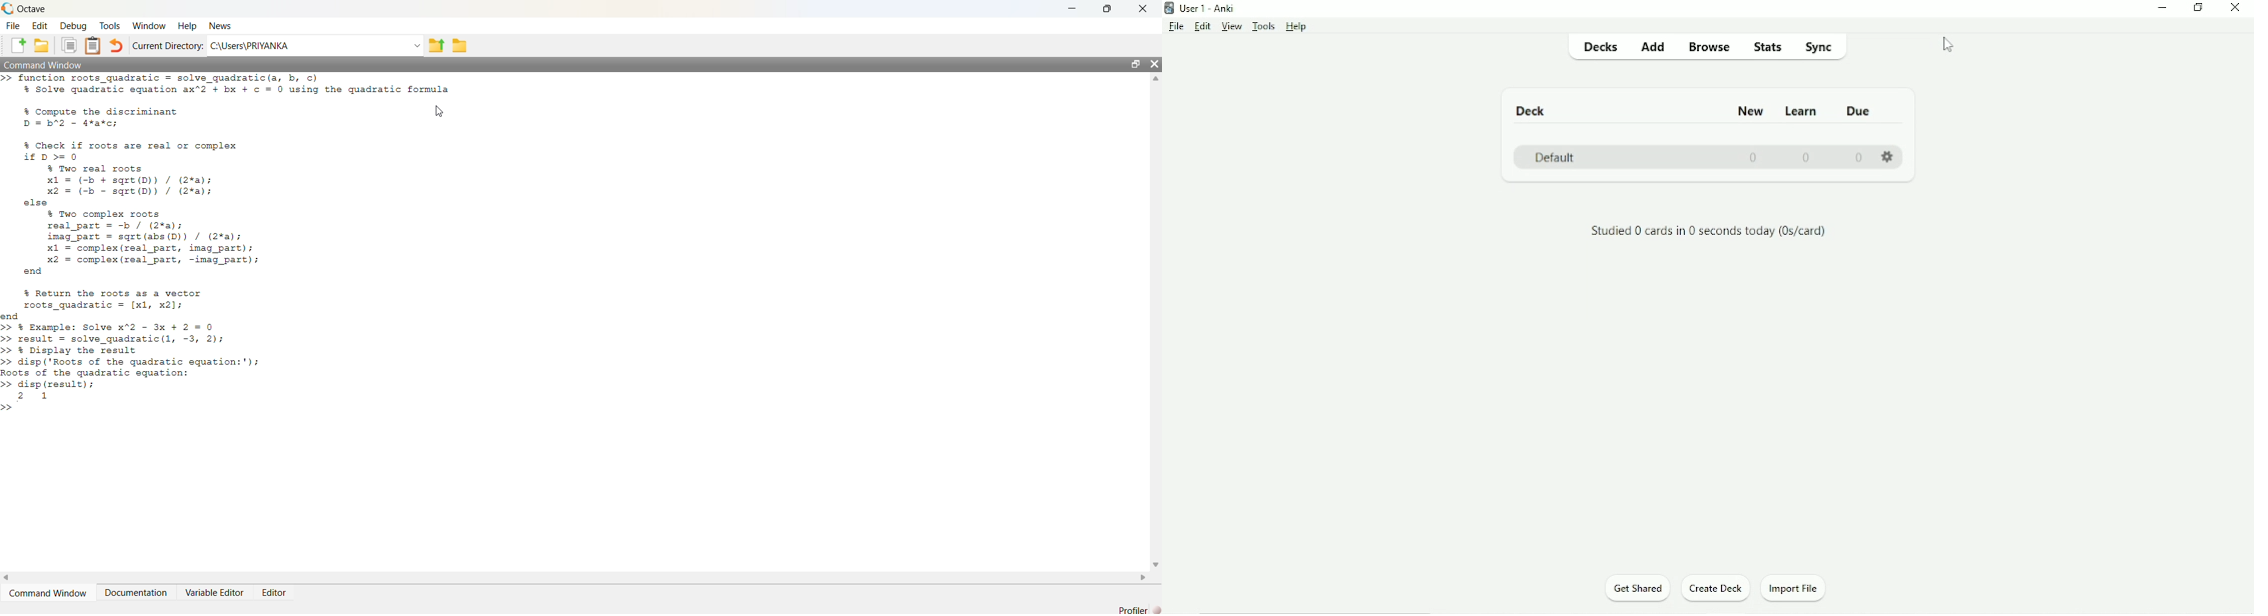  I want to click on Decks, so click(1598, 47).